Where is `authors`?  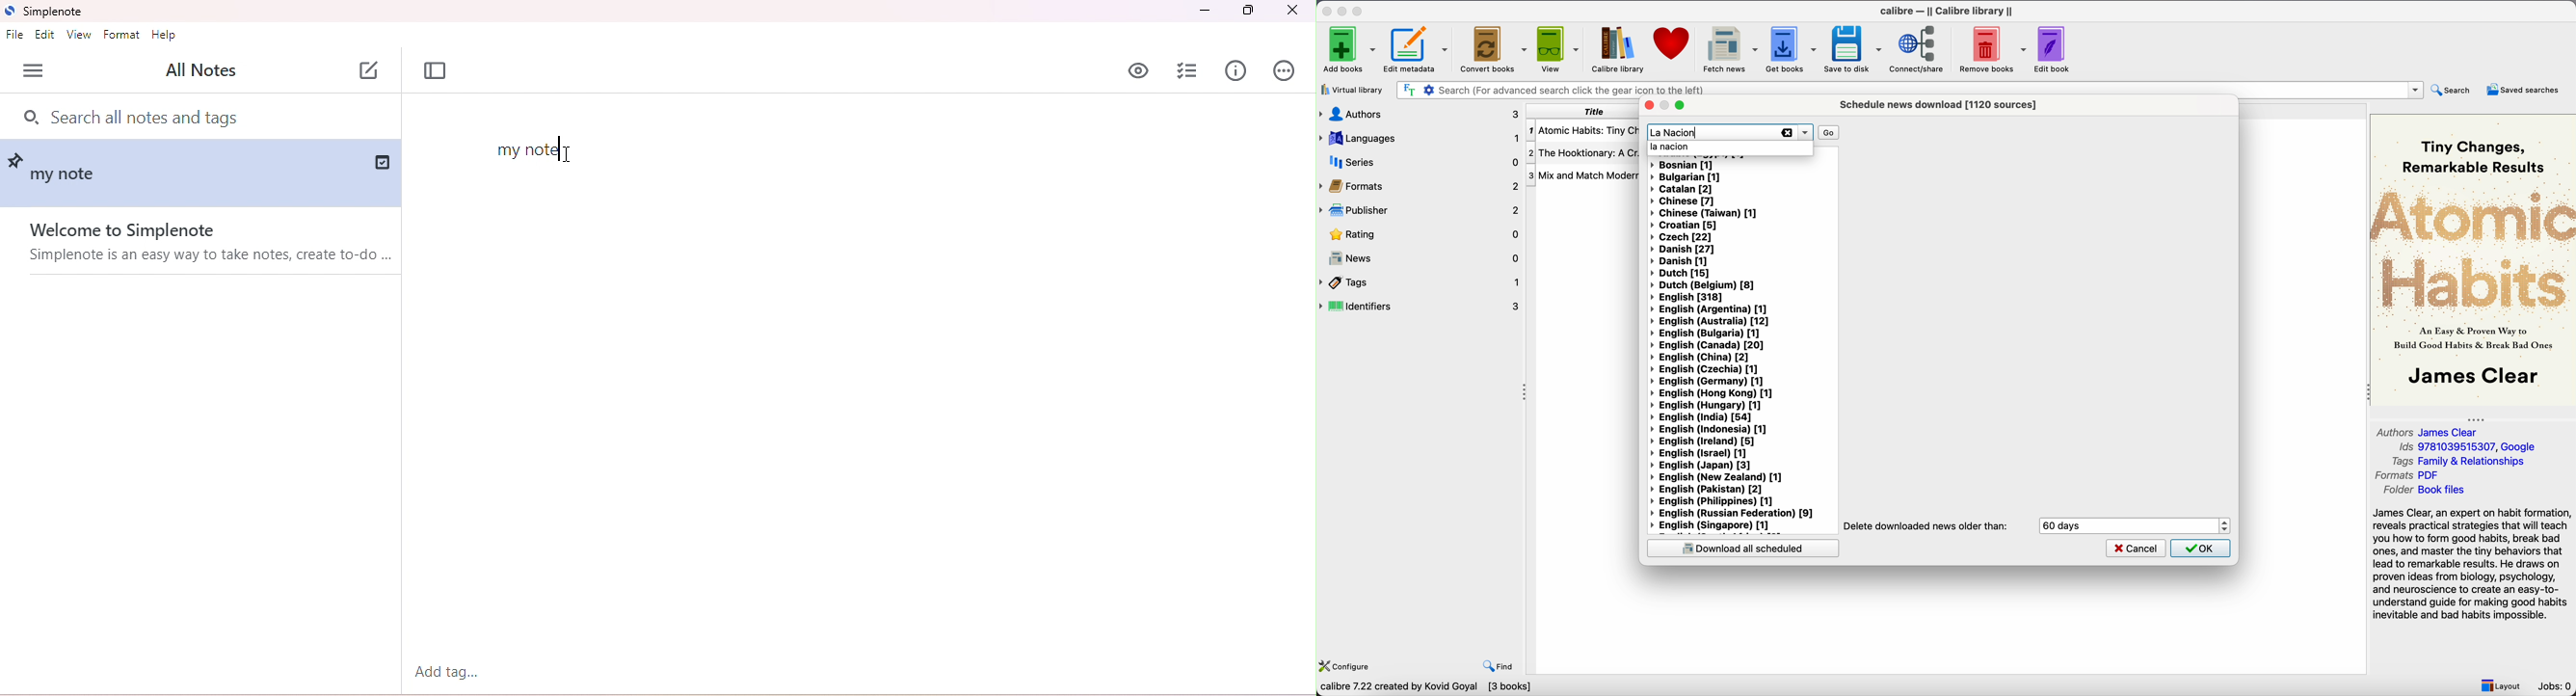
authors is located at coordinates (1420, 114).